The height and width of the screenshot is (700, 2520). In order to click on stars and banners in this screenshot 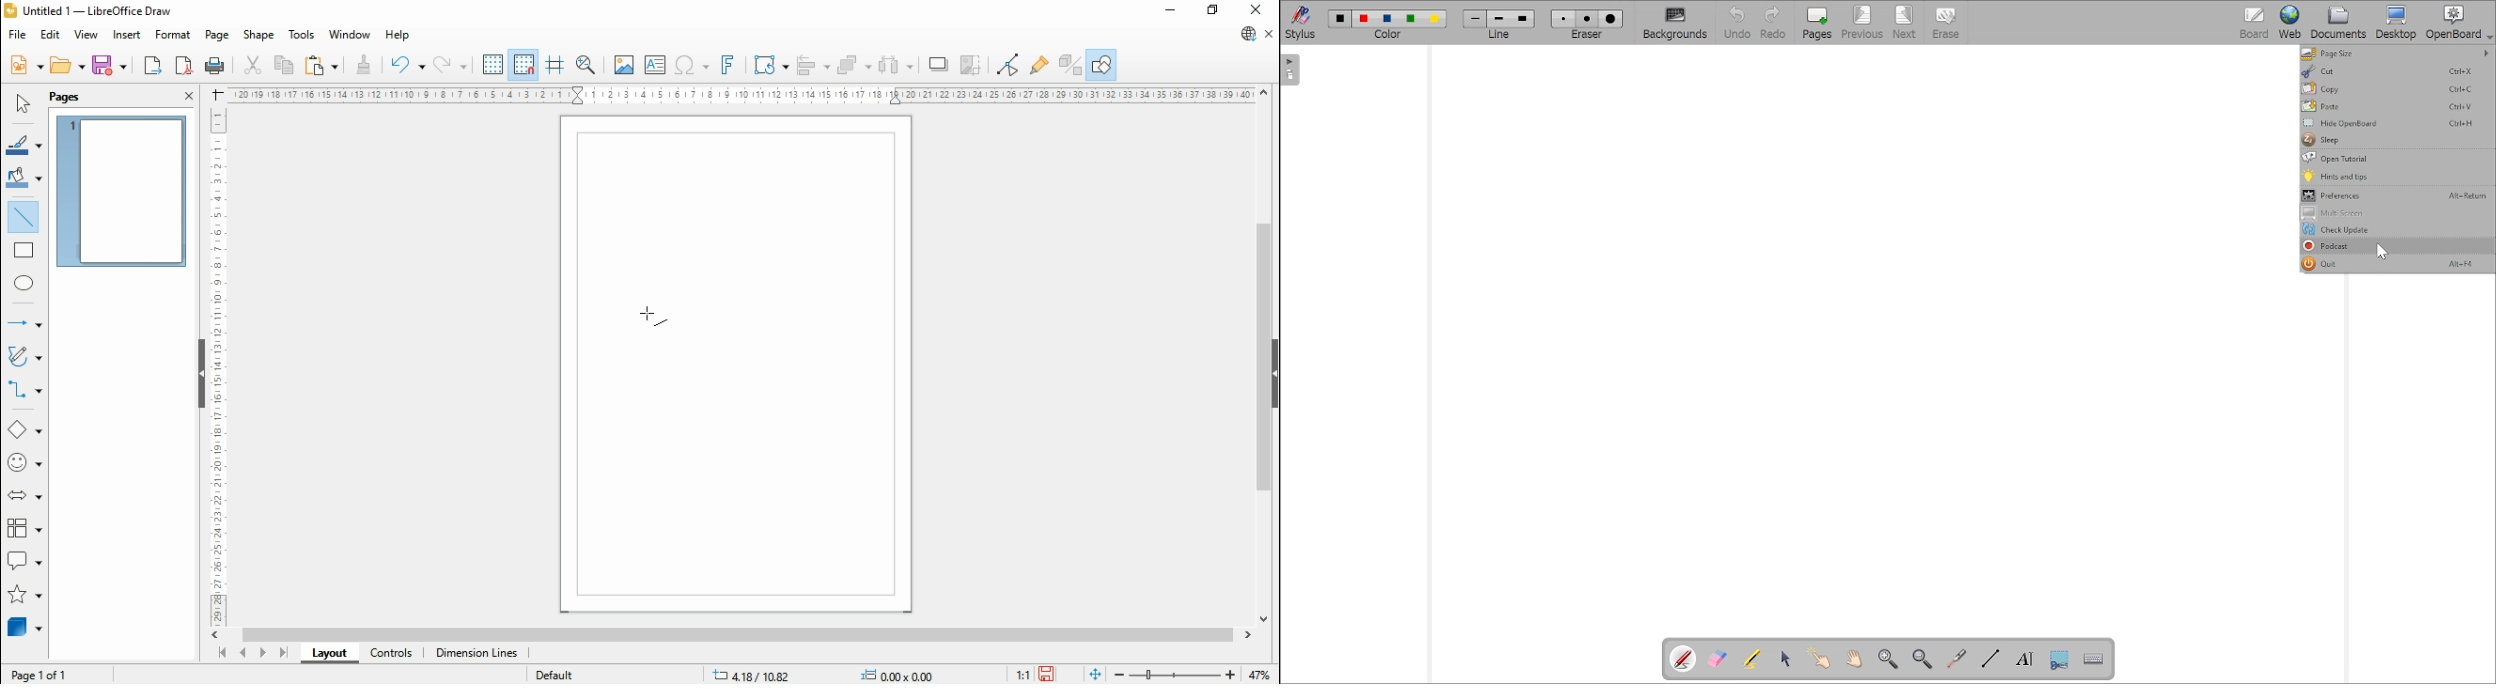, I will do `click(22, 593)`.